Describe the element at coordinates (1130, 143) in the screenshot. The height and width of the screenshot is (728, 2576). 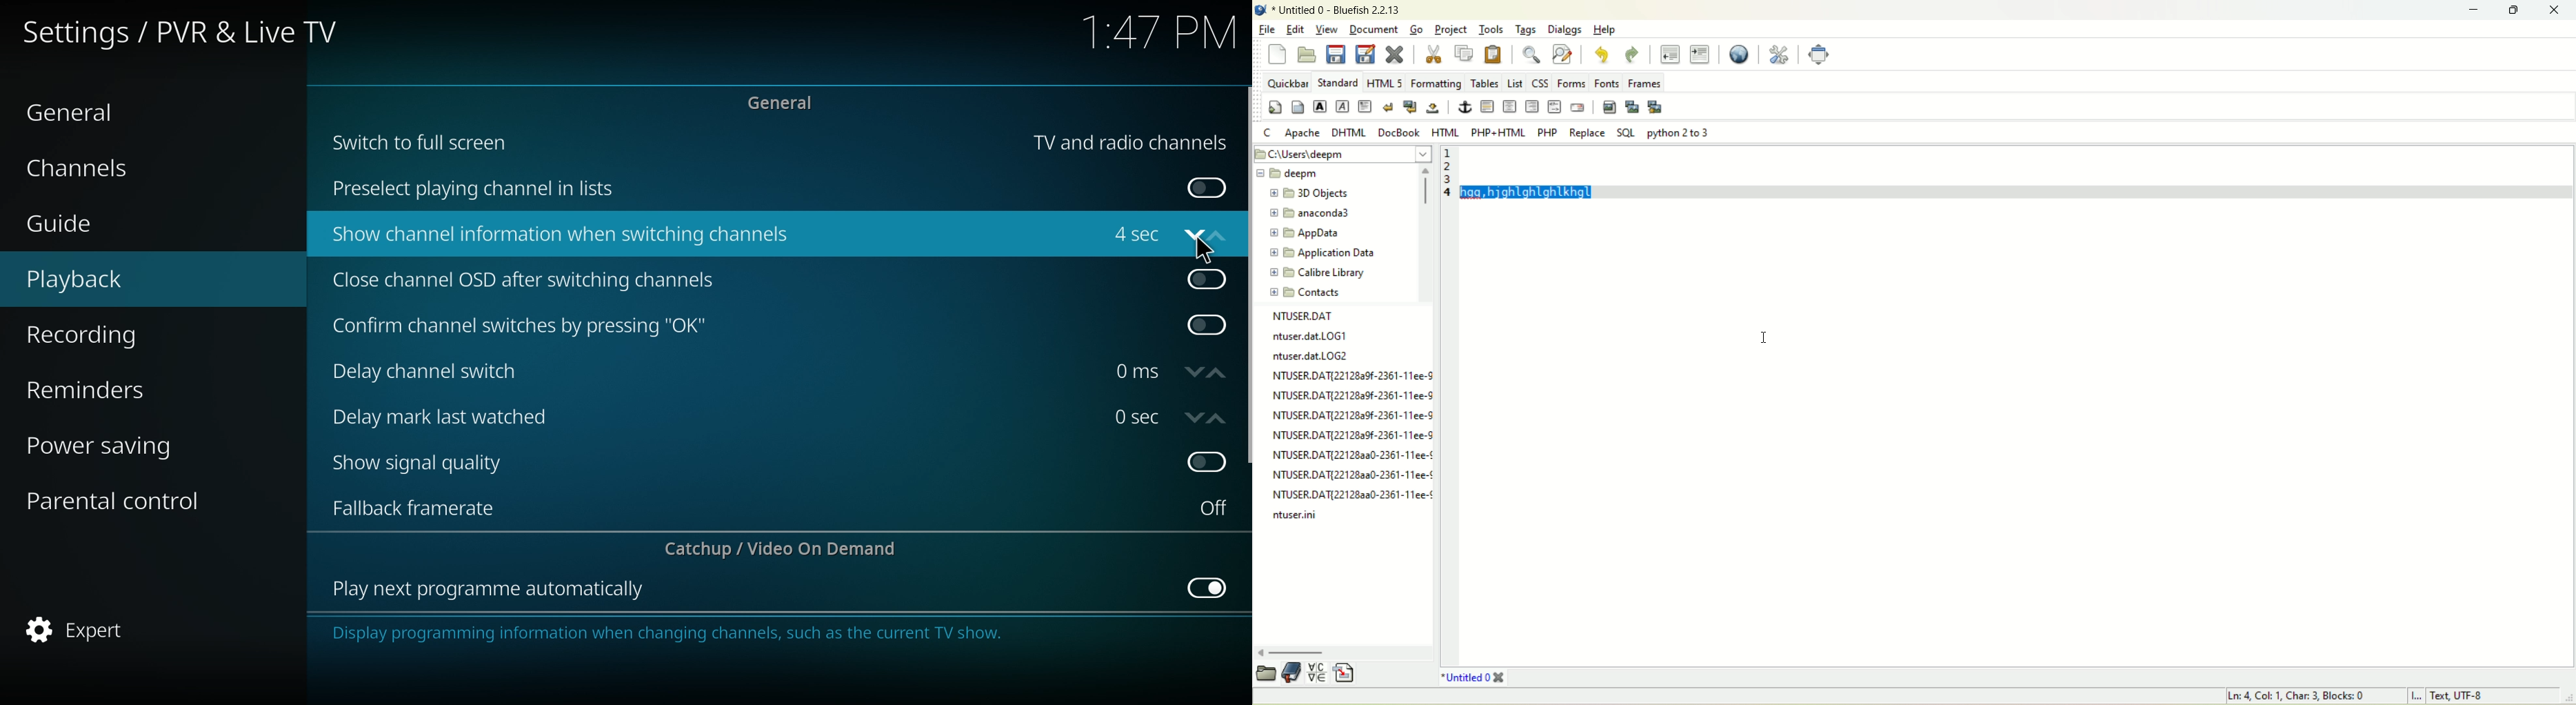
I see `tv and radio channels` at that location.